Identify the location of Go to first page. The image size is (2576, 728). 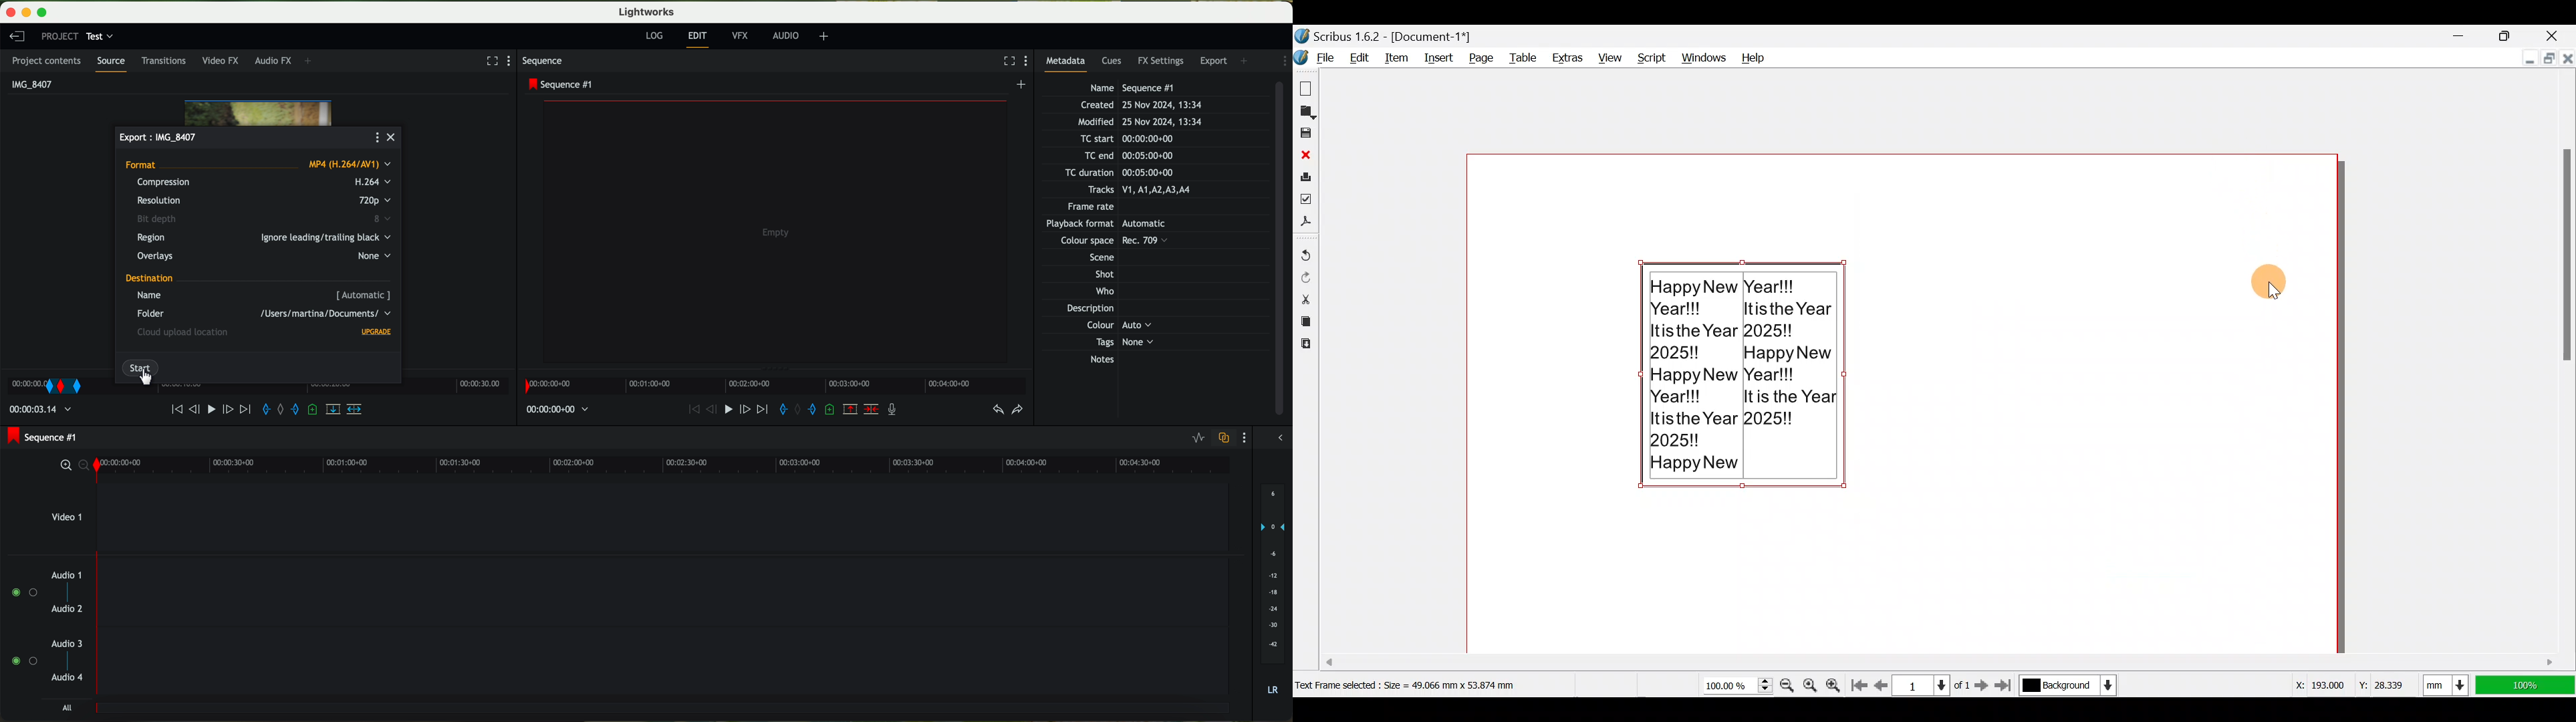
(1861, 683).